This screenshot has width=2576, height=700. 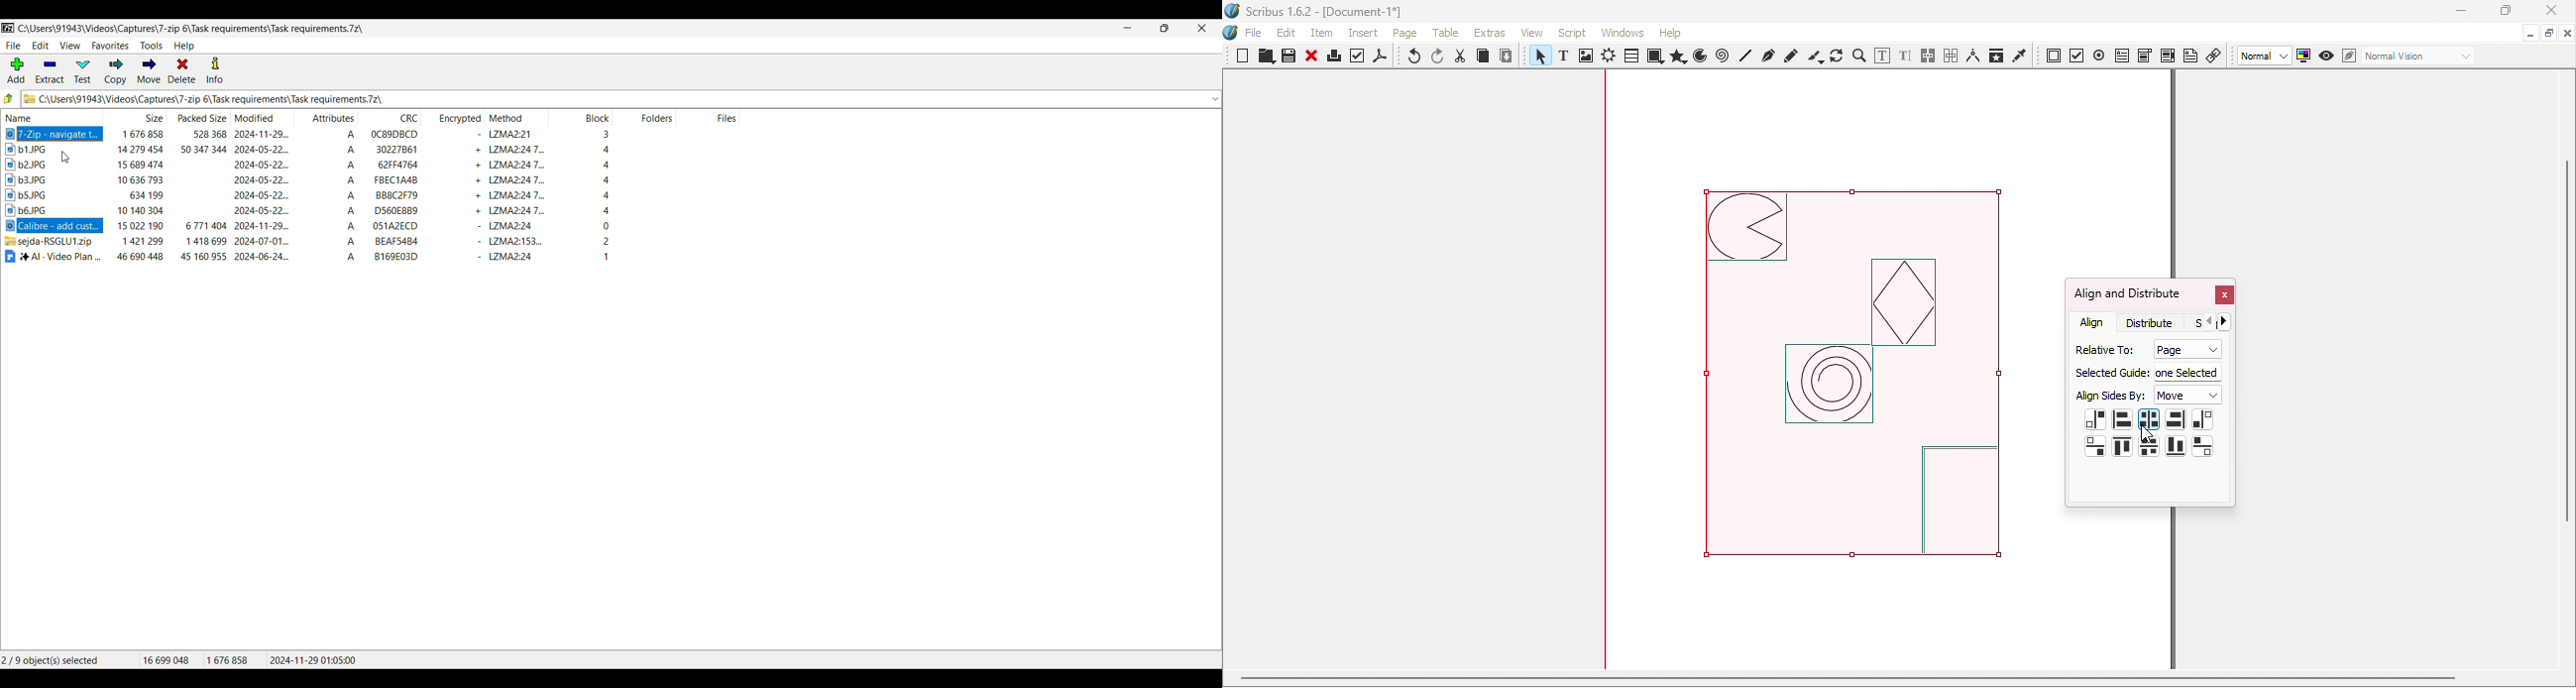 What do you see at coordinates (1203, 28) in the screenshot?
I see `Close interface` at bounding box center [1203, 28].